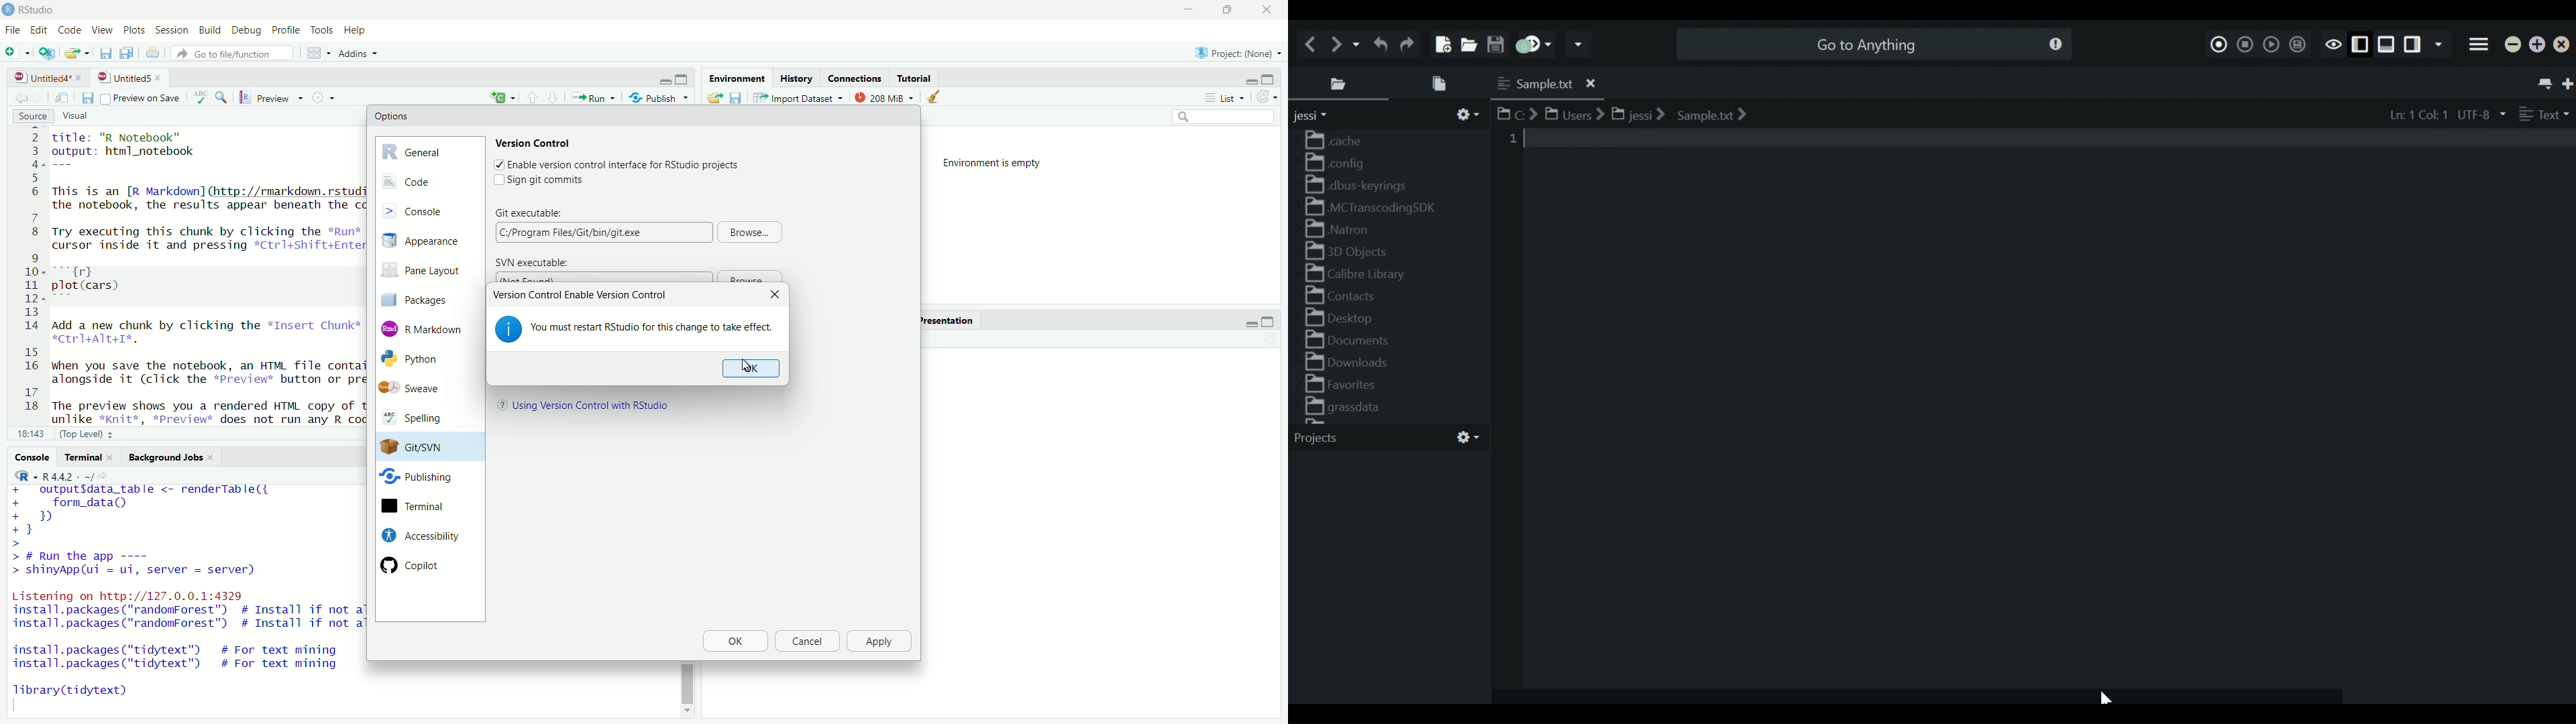  Describe the element at coordinates (773, 295) in the screenshot. I see `Close` at that location.